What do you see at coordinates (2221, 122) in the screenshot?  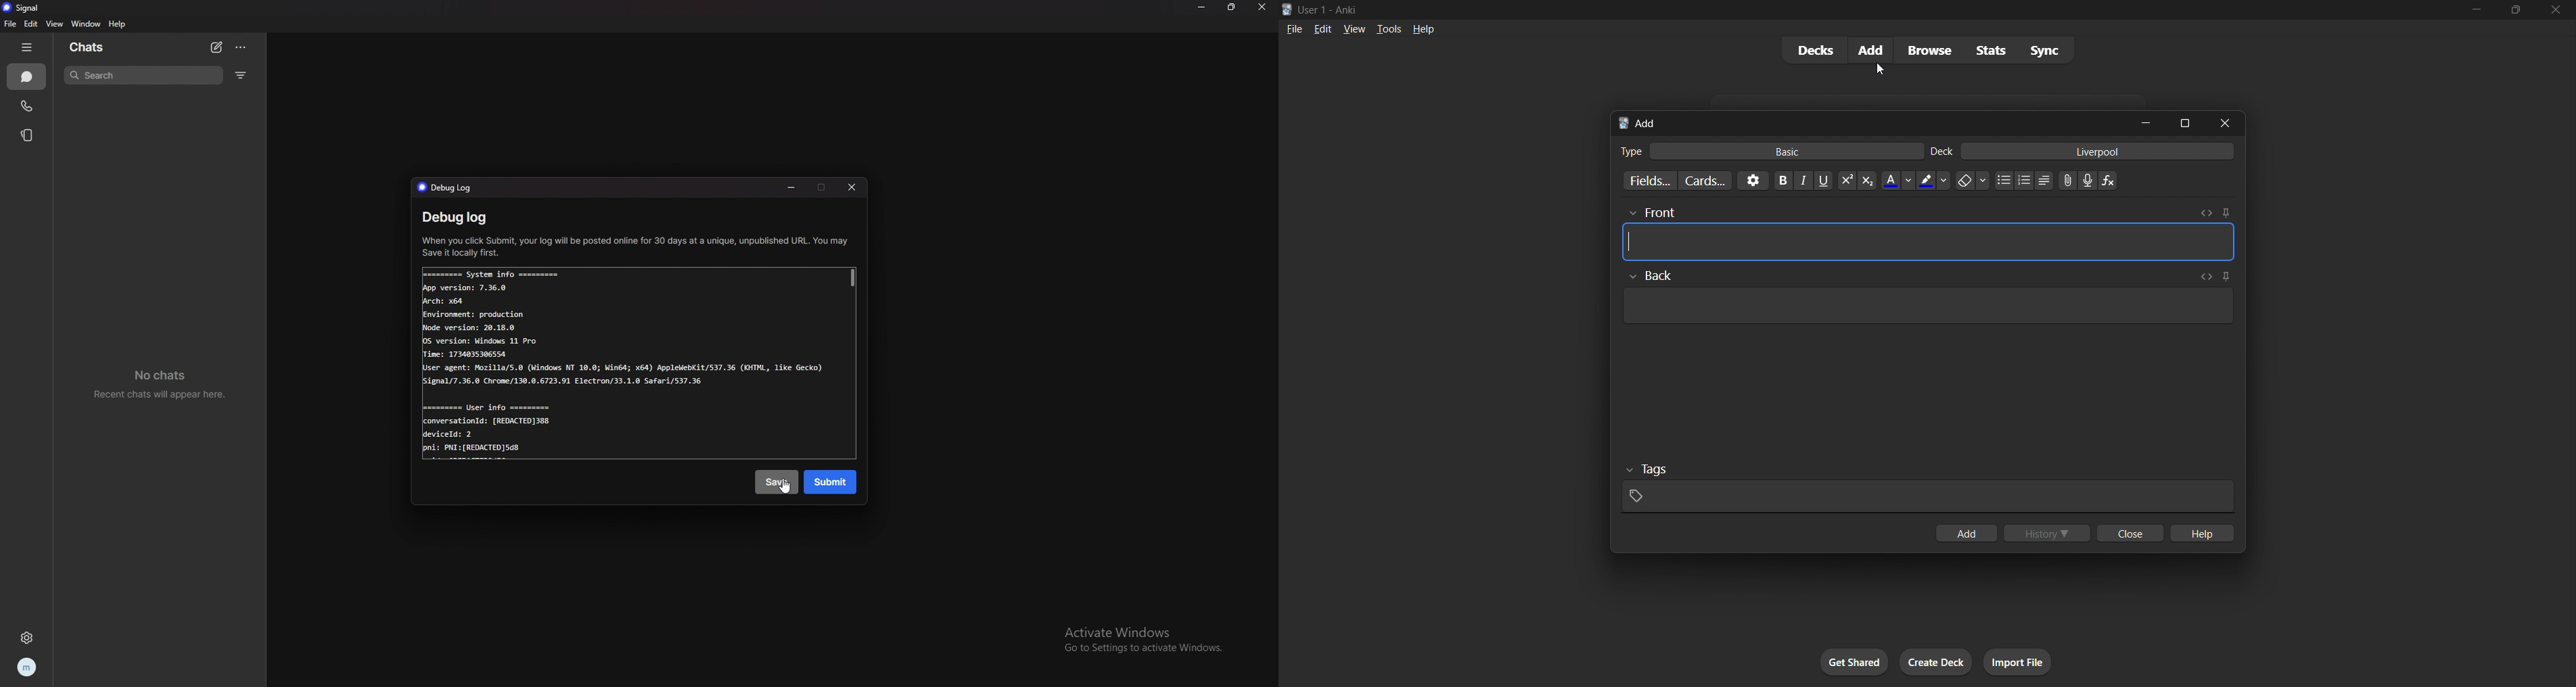 I see `close` at bounding box center [2221, 122].